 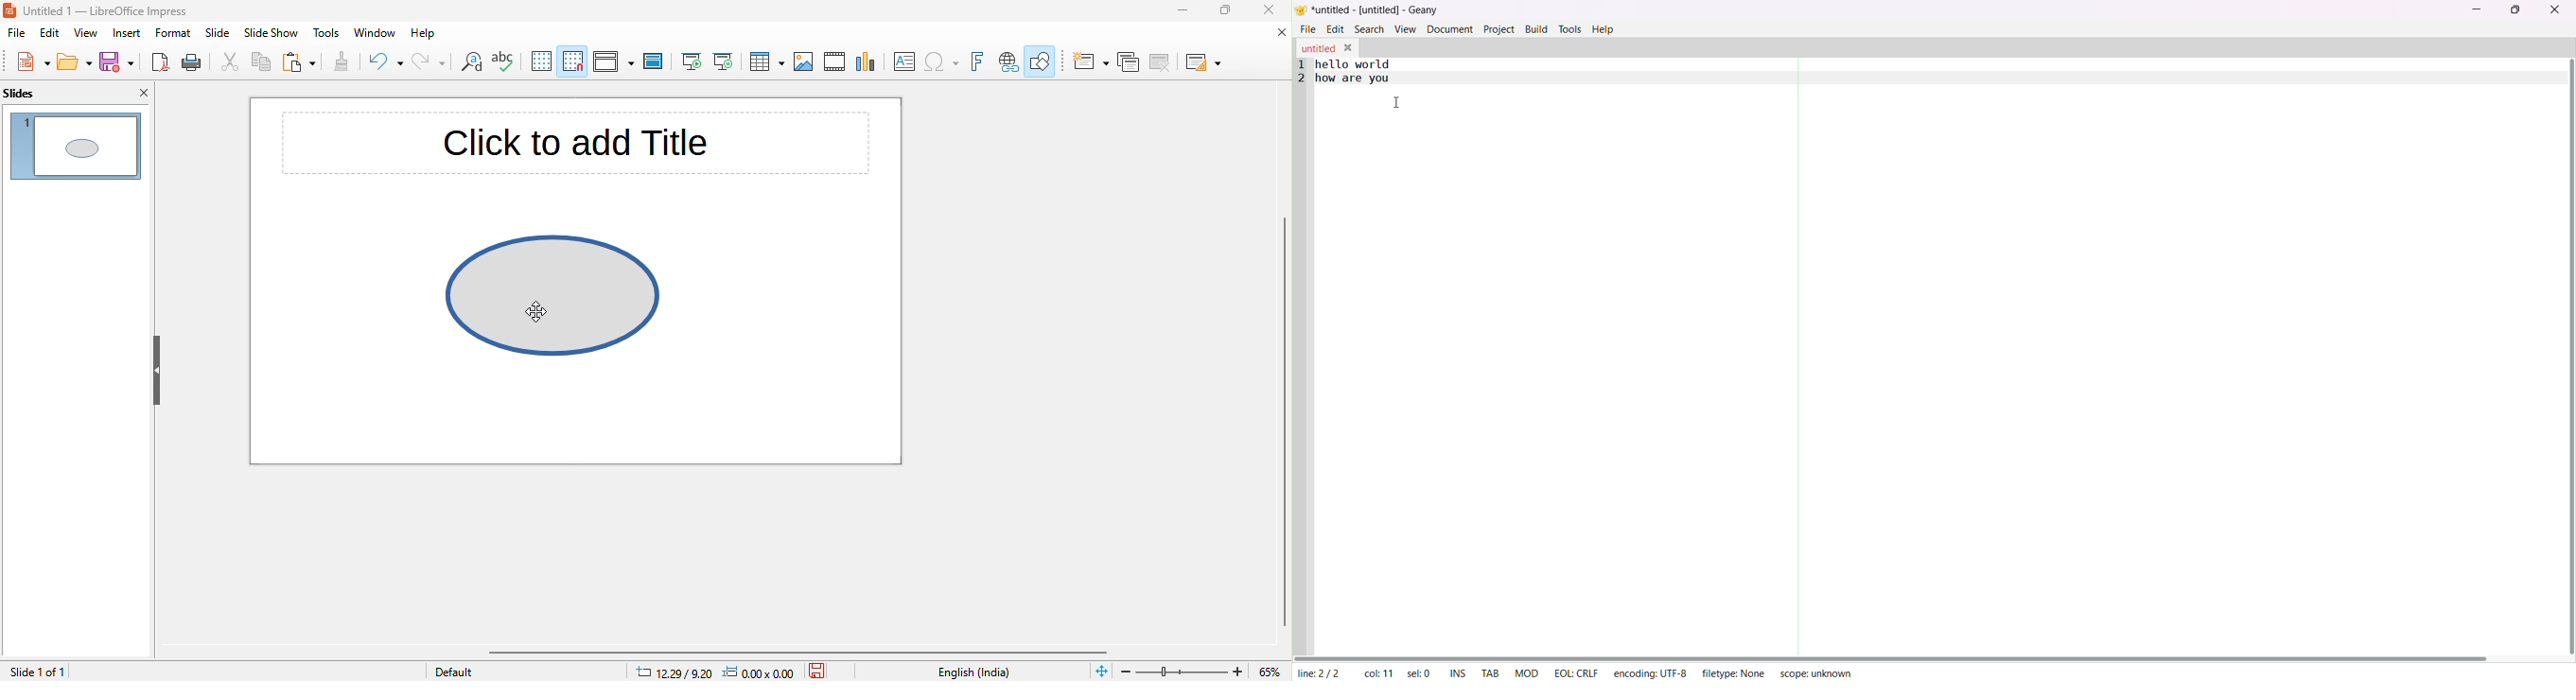 I want to click on close, so click(x=1276, y=33).